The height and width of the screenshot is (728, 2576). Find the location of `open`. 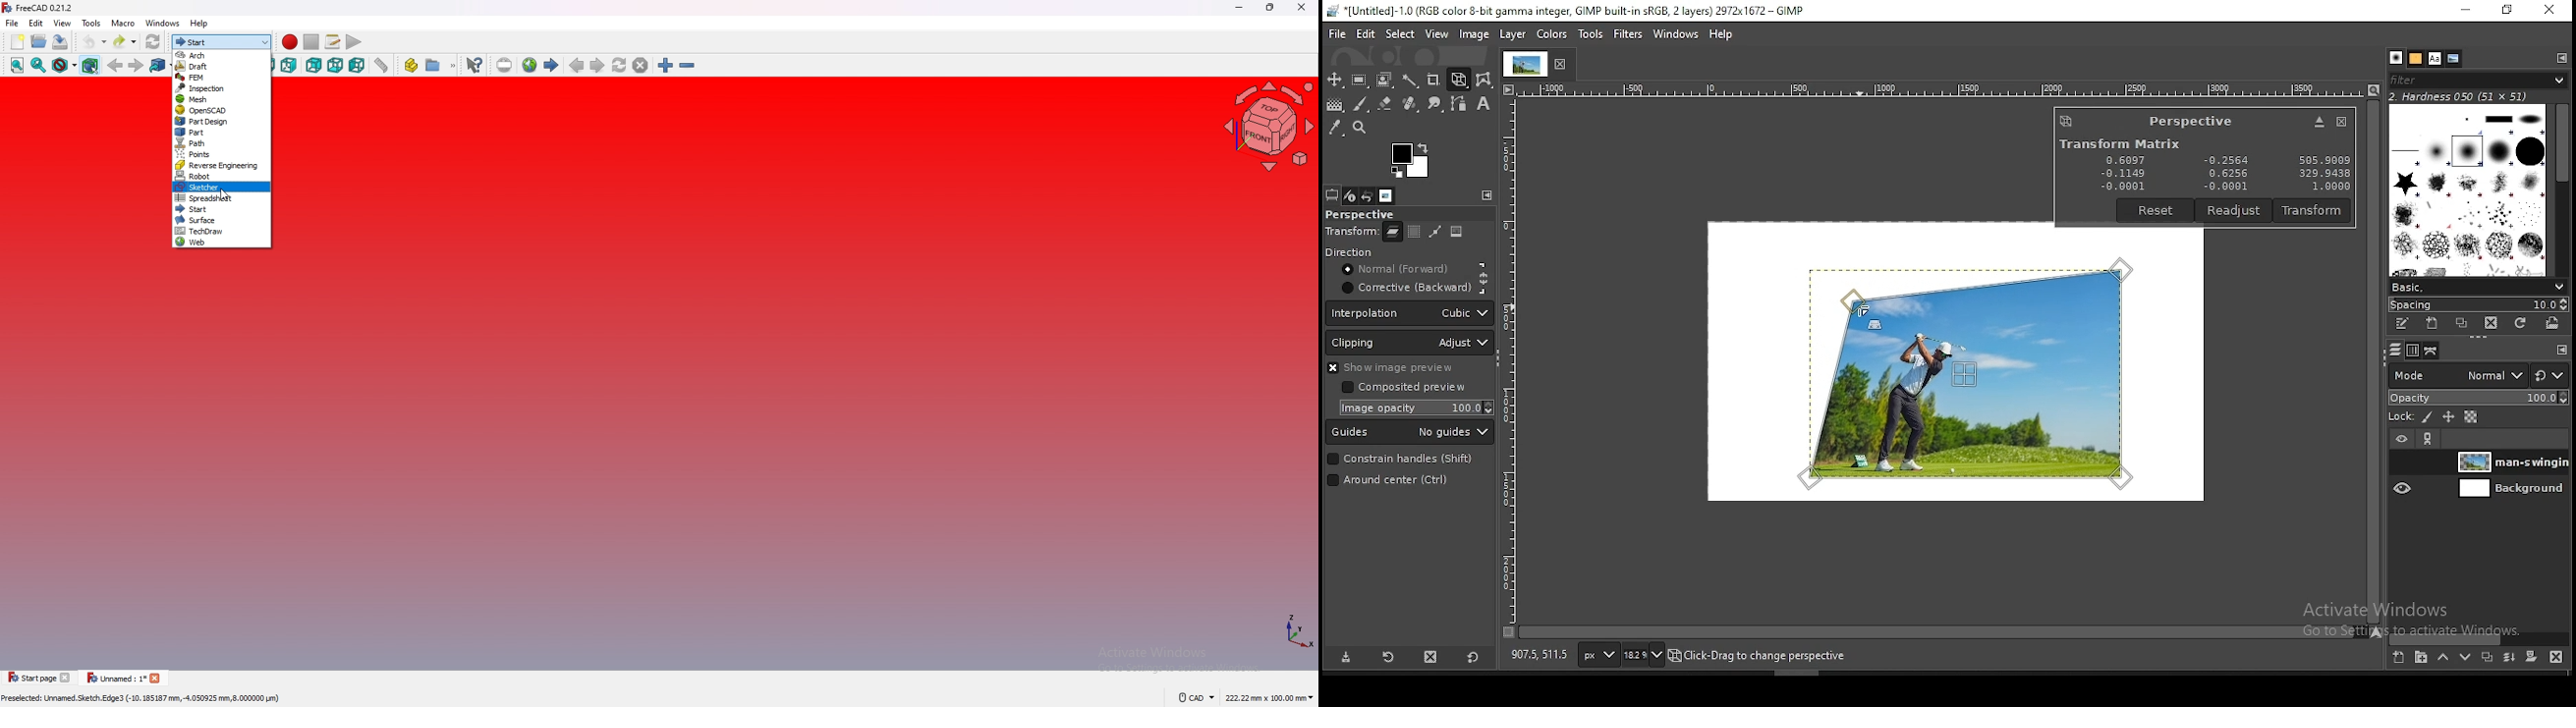

open is located at coordinates (39, 41).